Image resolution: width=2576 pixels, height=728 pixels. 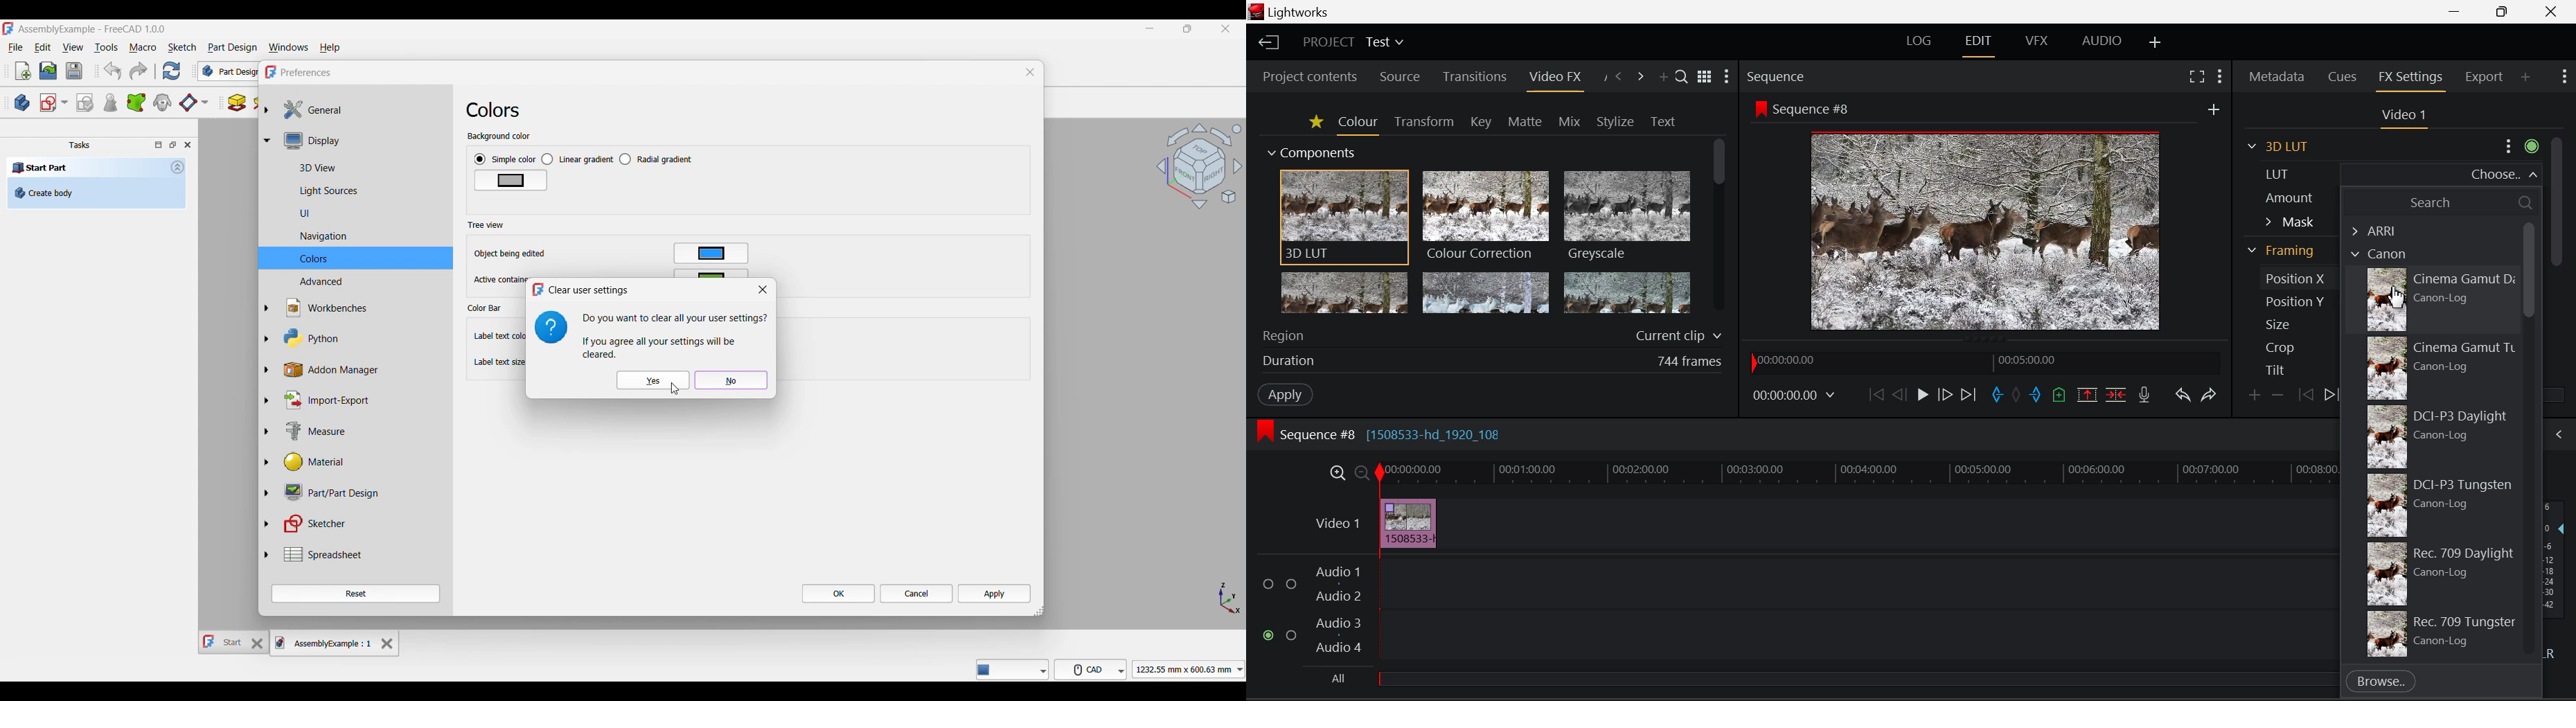 What do you see at coordinates (2429, 369) in the screenshot?
I see `Cinema Gamut Tungsten` at bounding box center [2429, 369].